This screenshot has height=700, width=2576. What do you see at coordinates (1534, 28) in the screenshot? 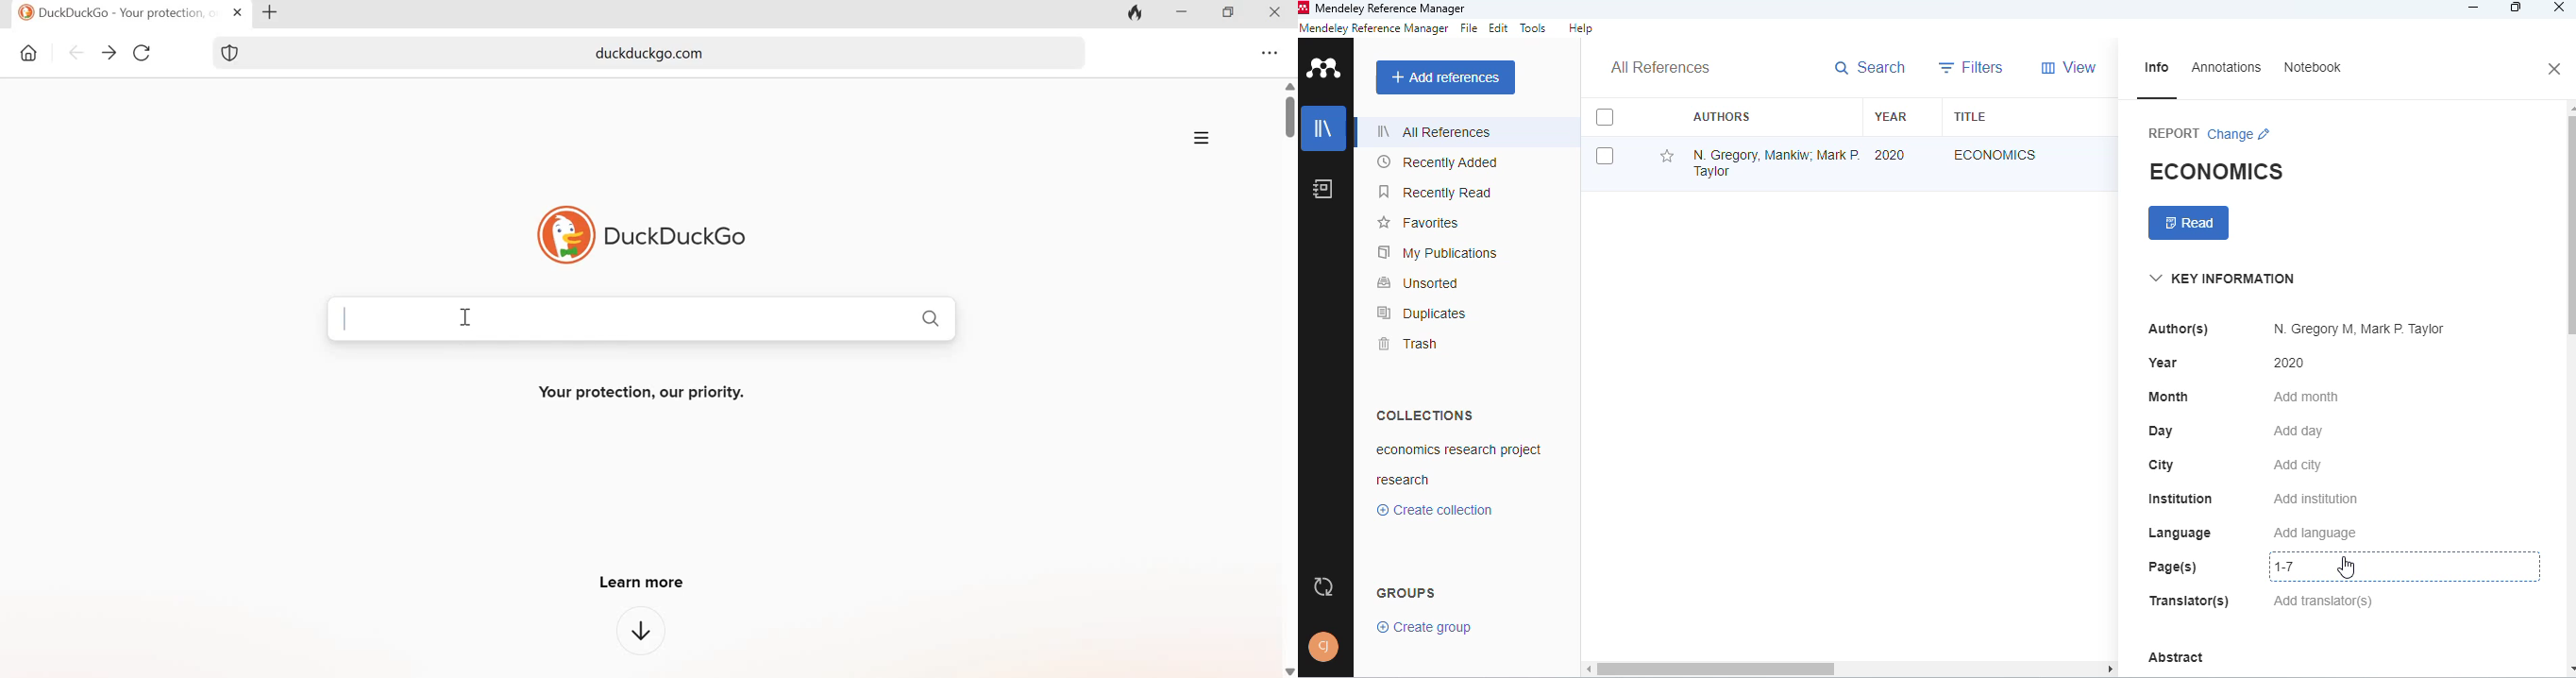
I see `tools` at bounding box center [1534, 28].